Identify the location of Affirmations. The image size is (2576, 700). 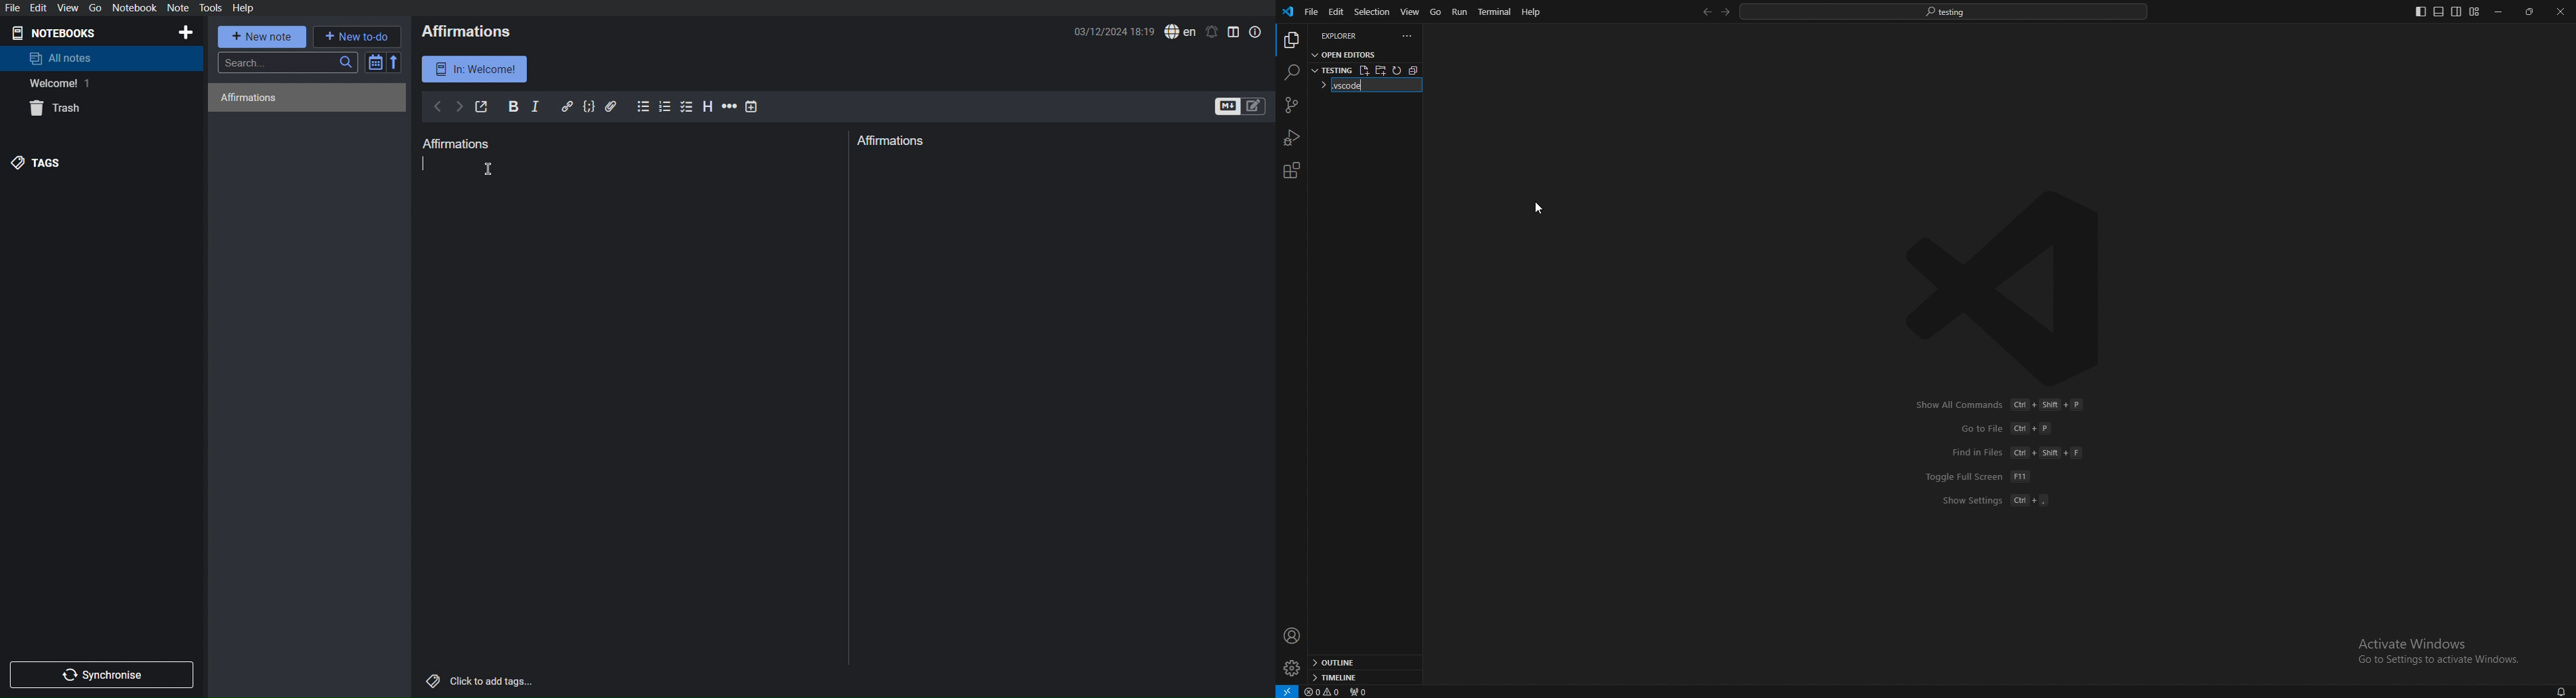
(468, 32).